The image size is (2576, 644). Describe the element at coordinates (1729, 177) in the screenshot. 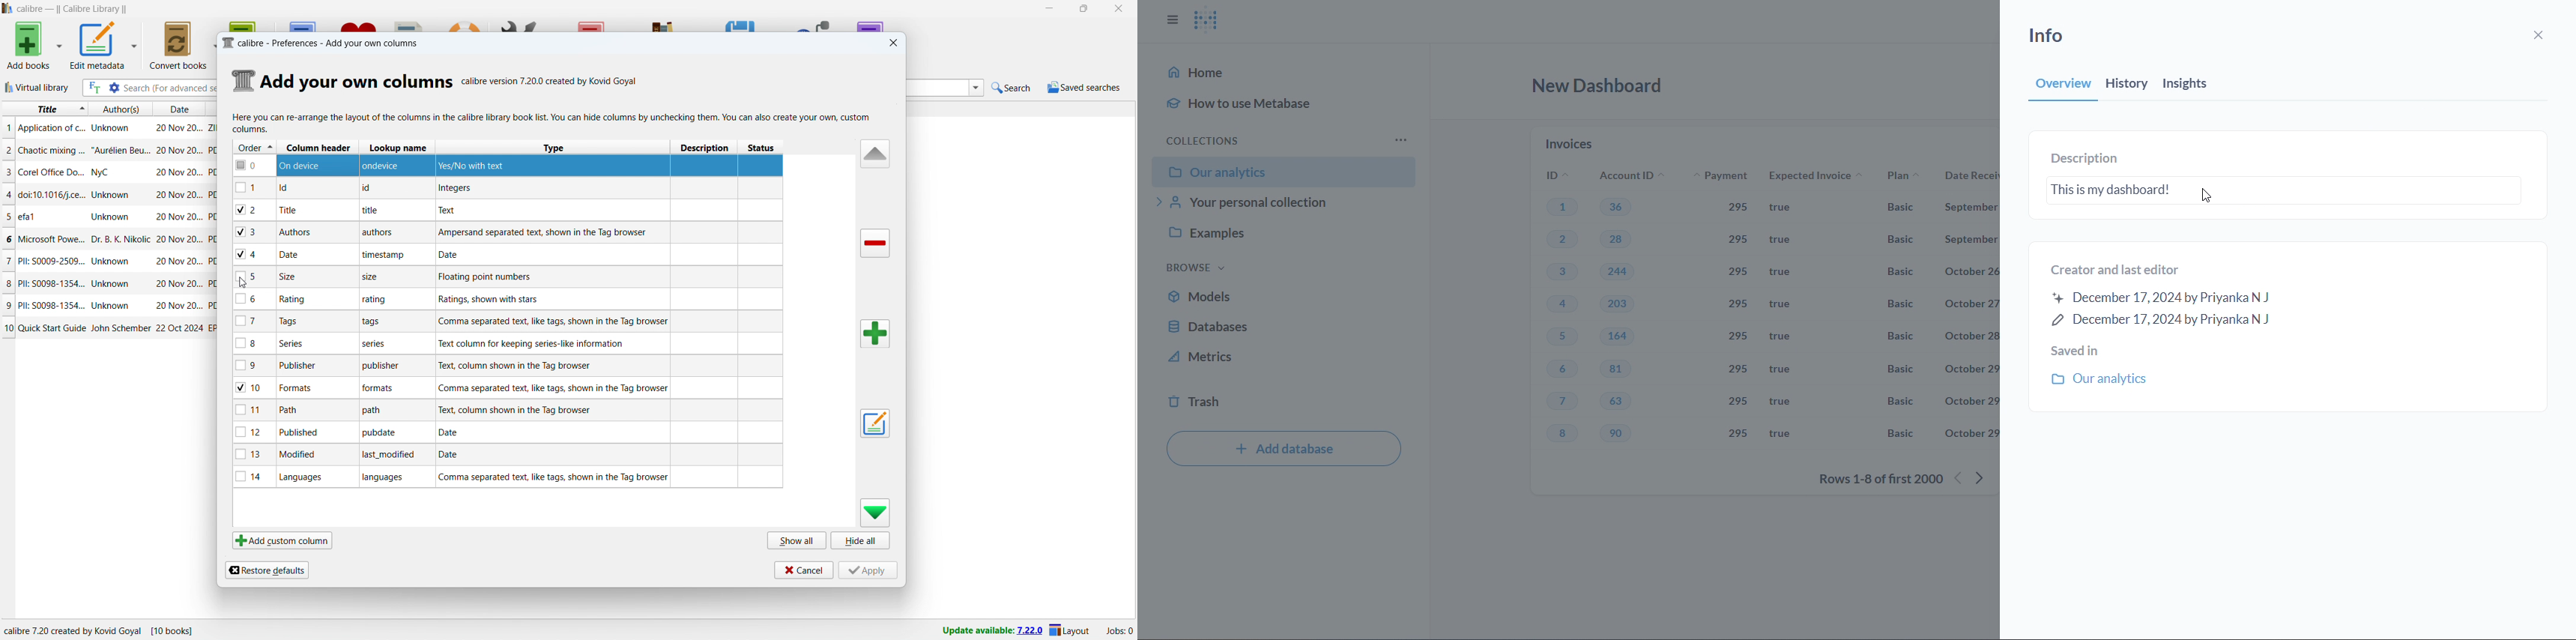

I see `payment` at that location.